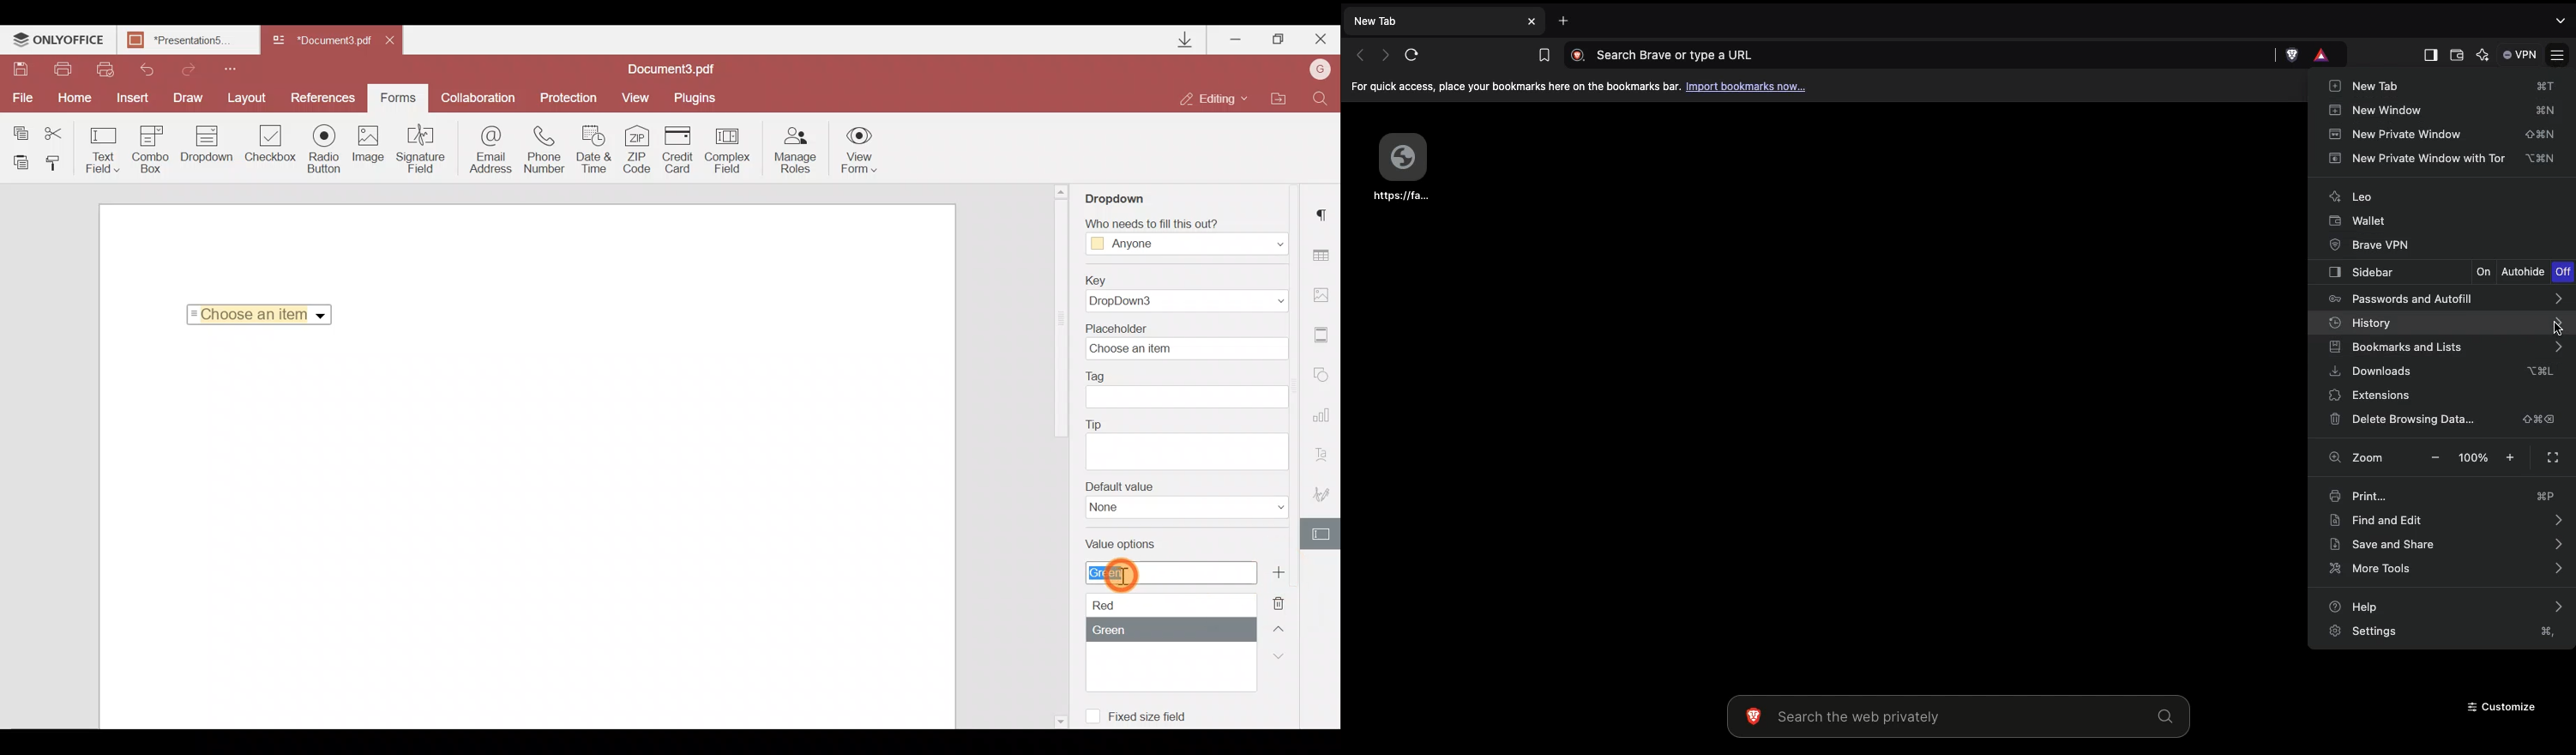  I want to click on Find and edit, so click(2443, 521).